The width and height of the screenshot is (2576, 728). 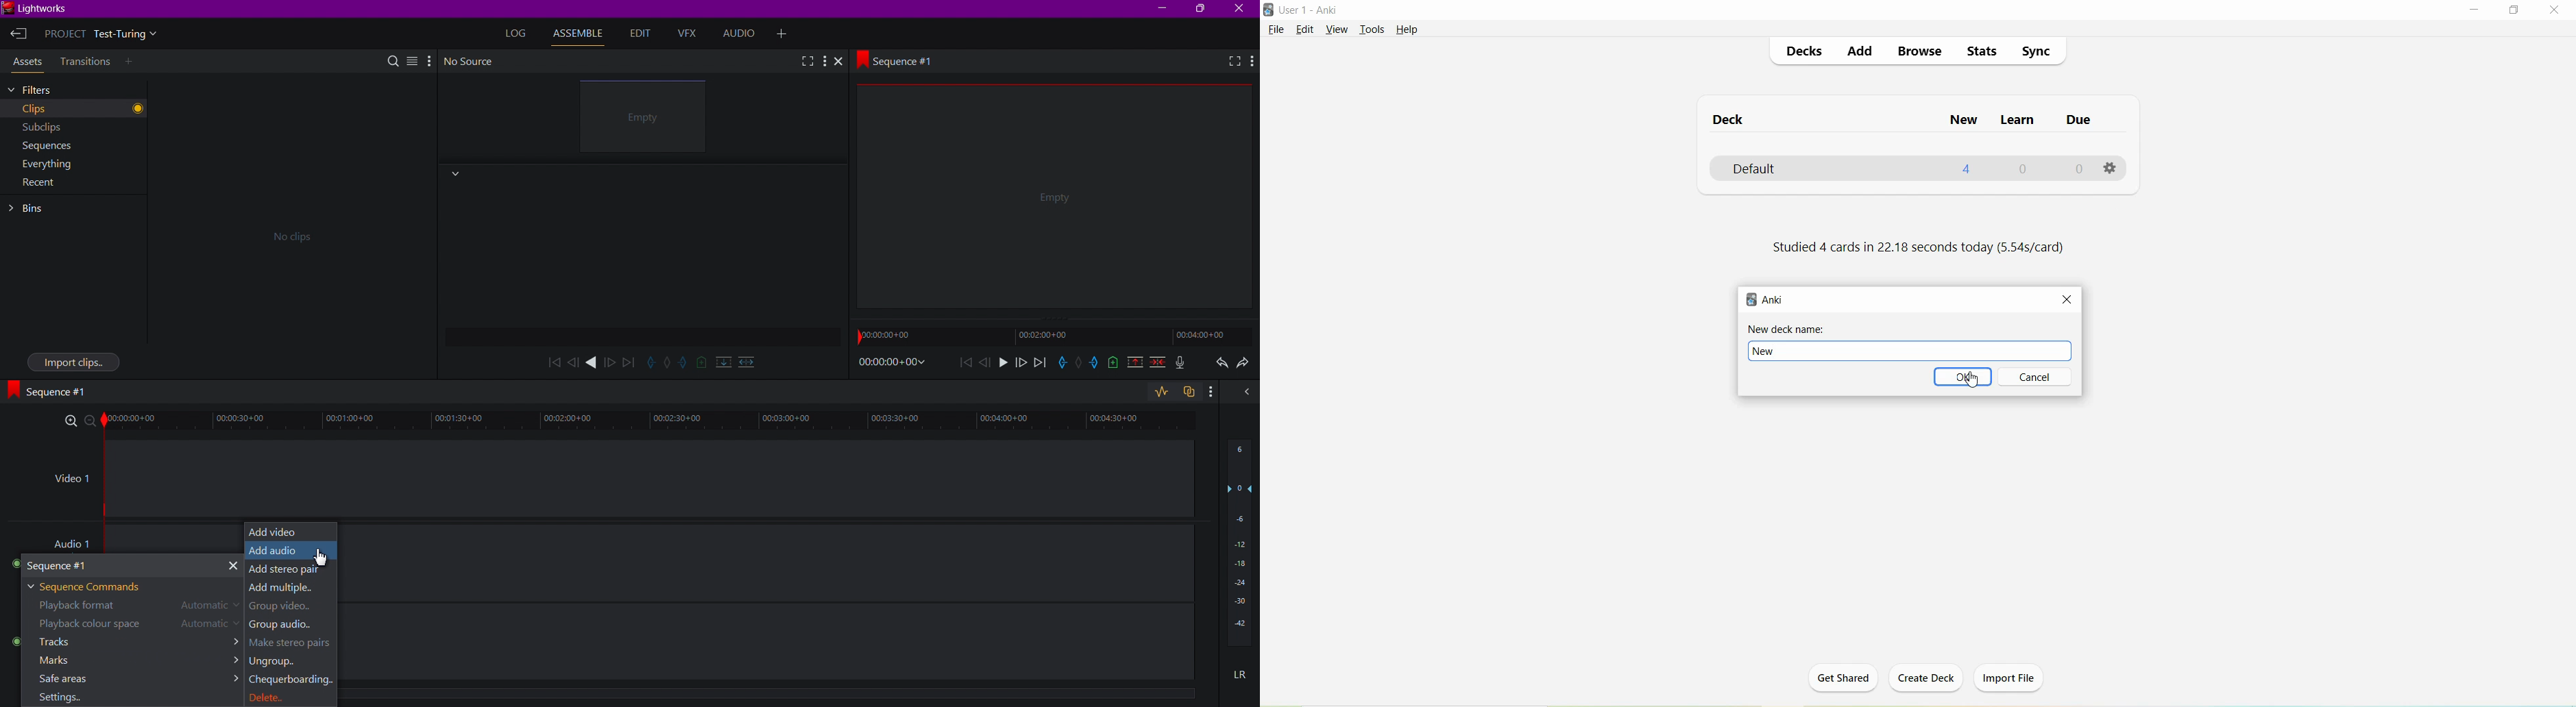 What do you see at coordinates (293, 644) in the screenshot?
I see `Make stereo pairs` at bounding box center [293, 644].